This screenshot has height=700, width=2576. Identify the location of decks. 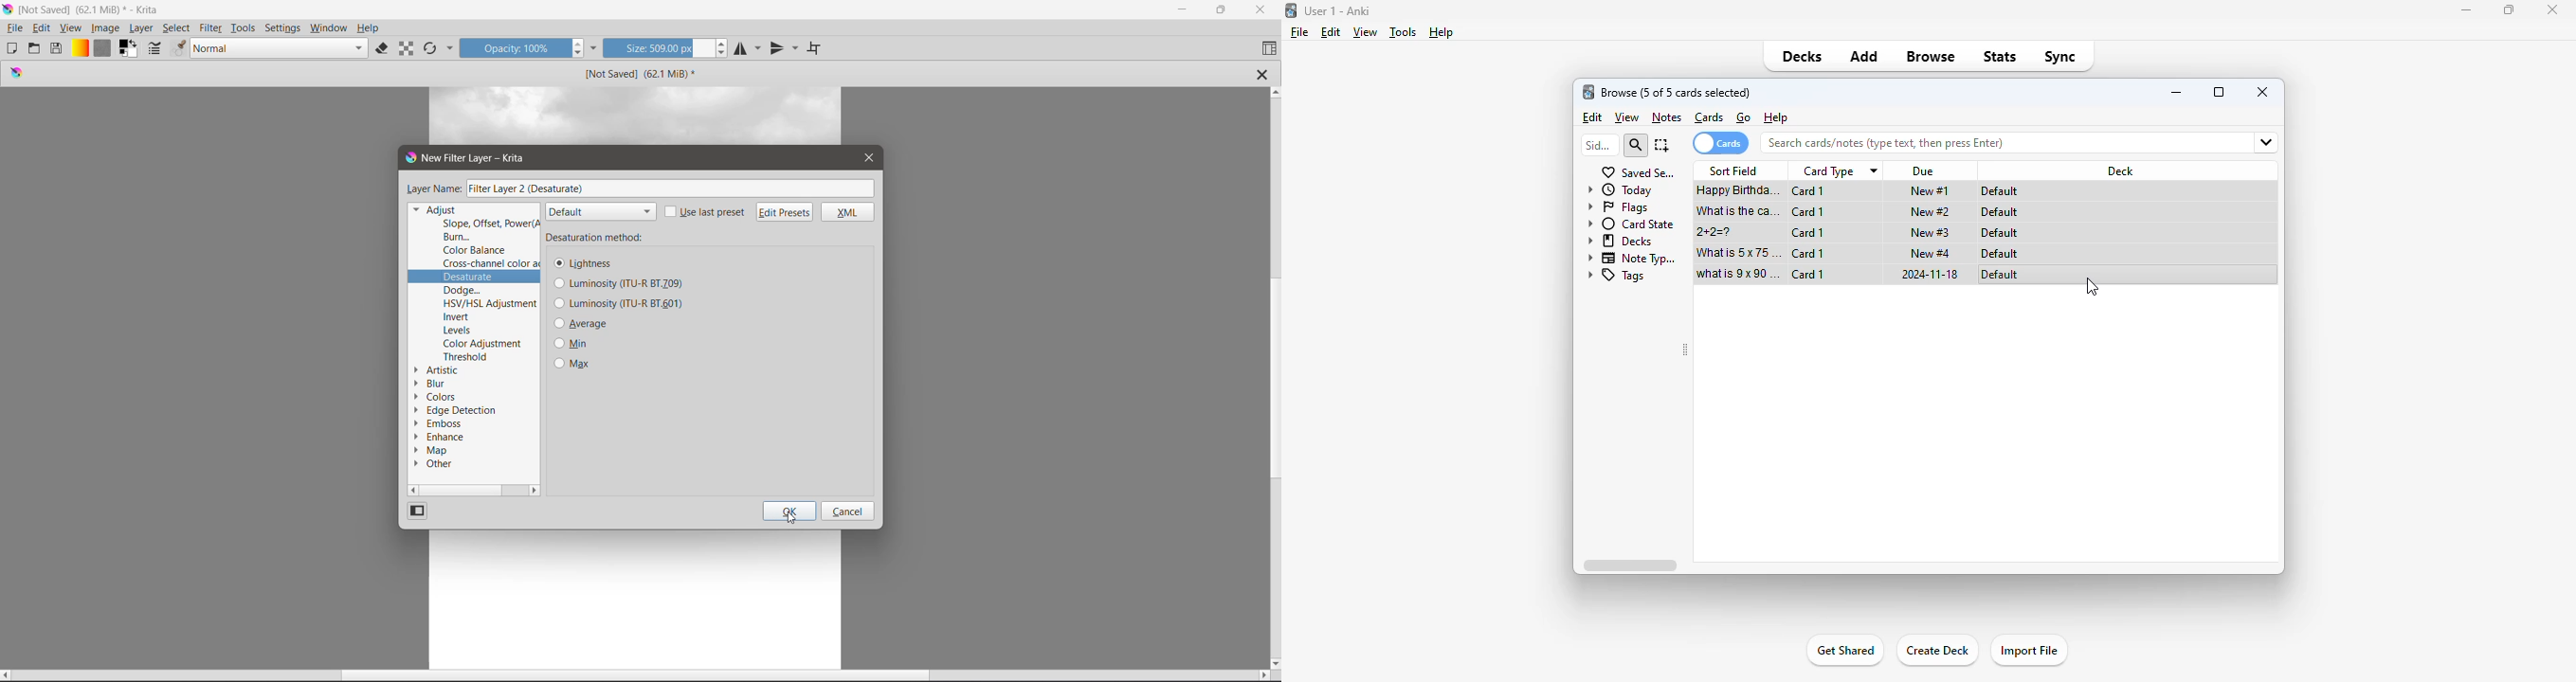
(1621, 241).